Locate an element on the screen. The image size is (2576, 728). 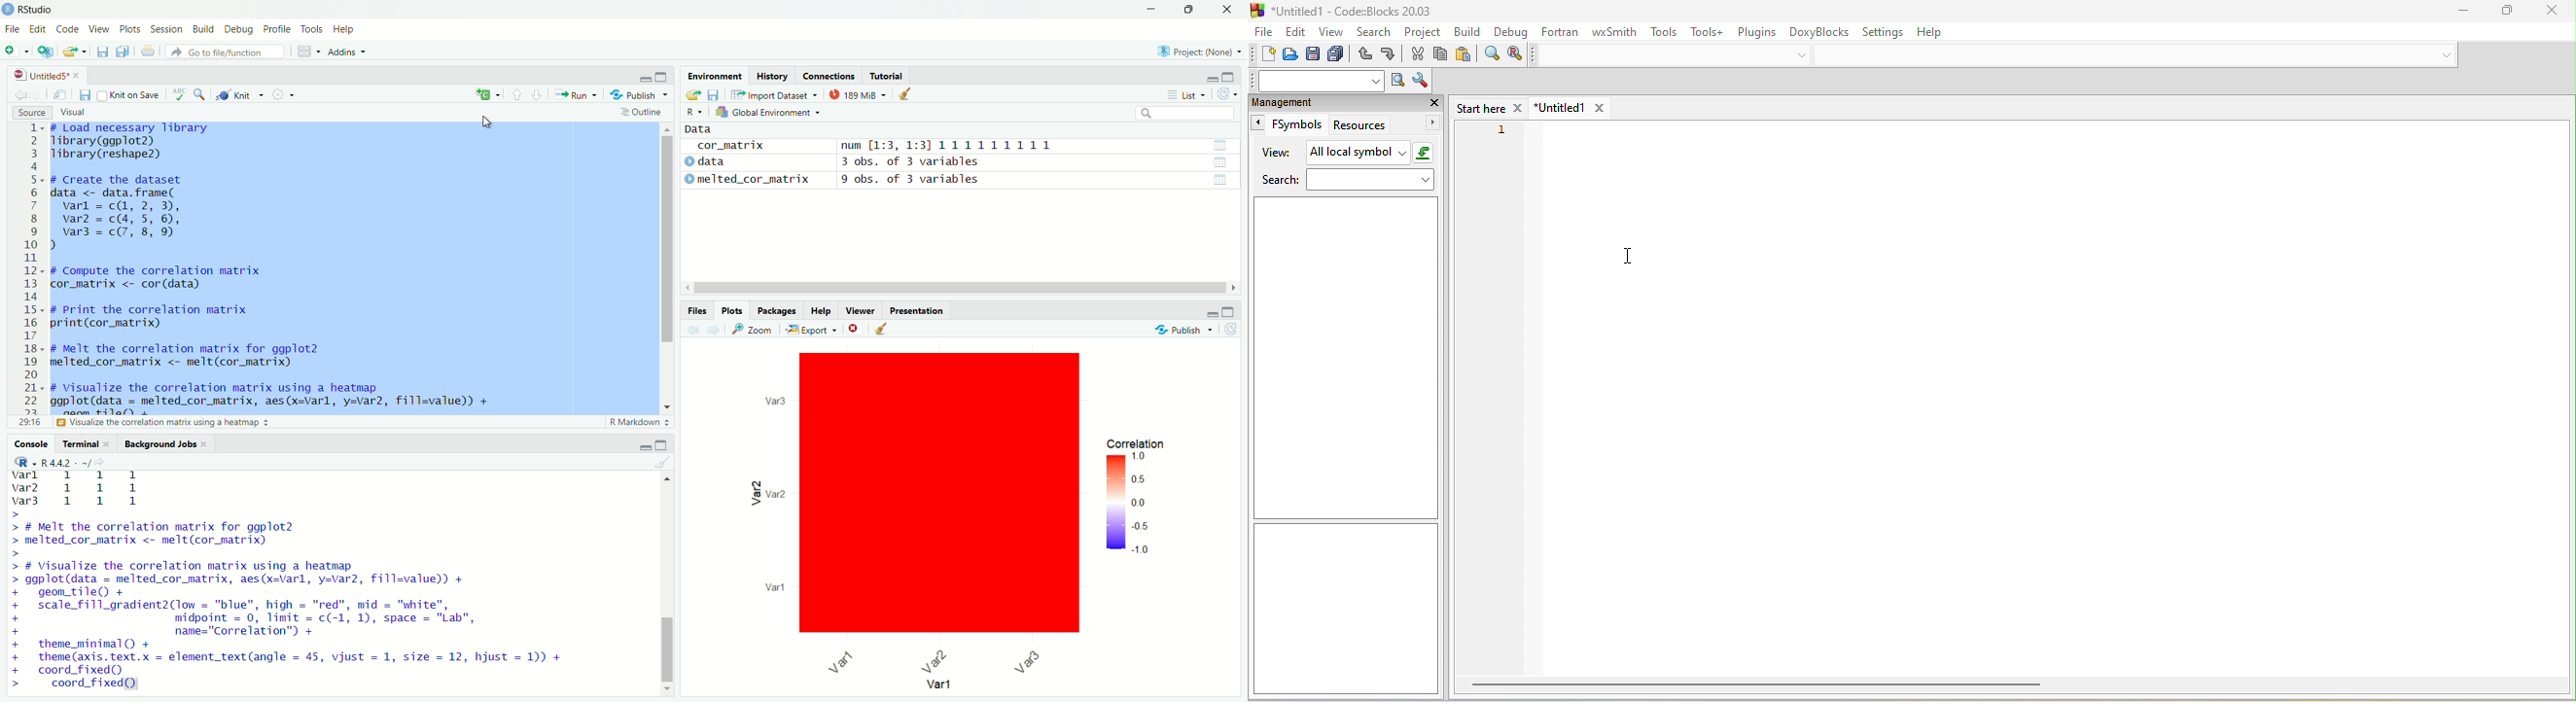
run is located at coordinates (575, 96).